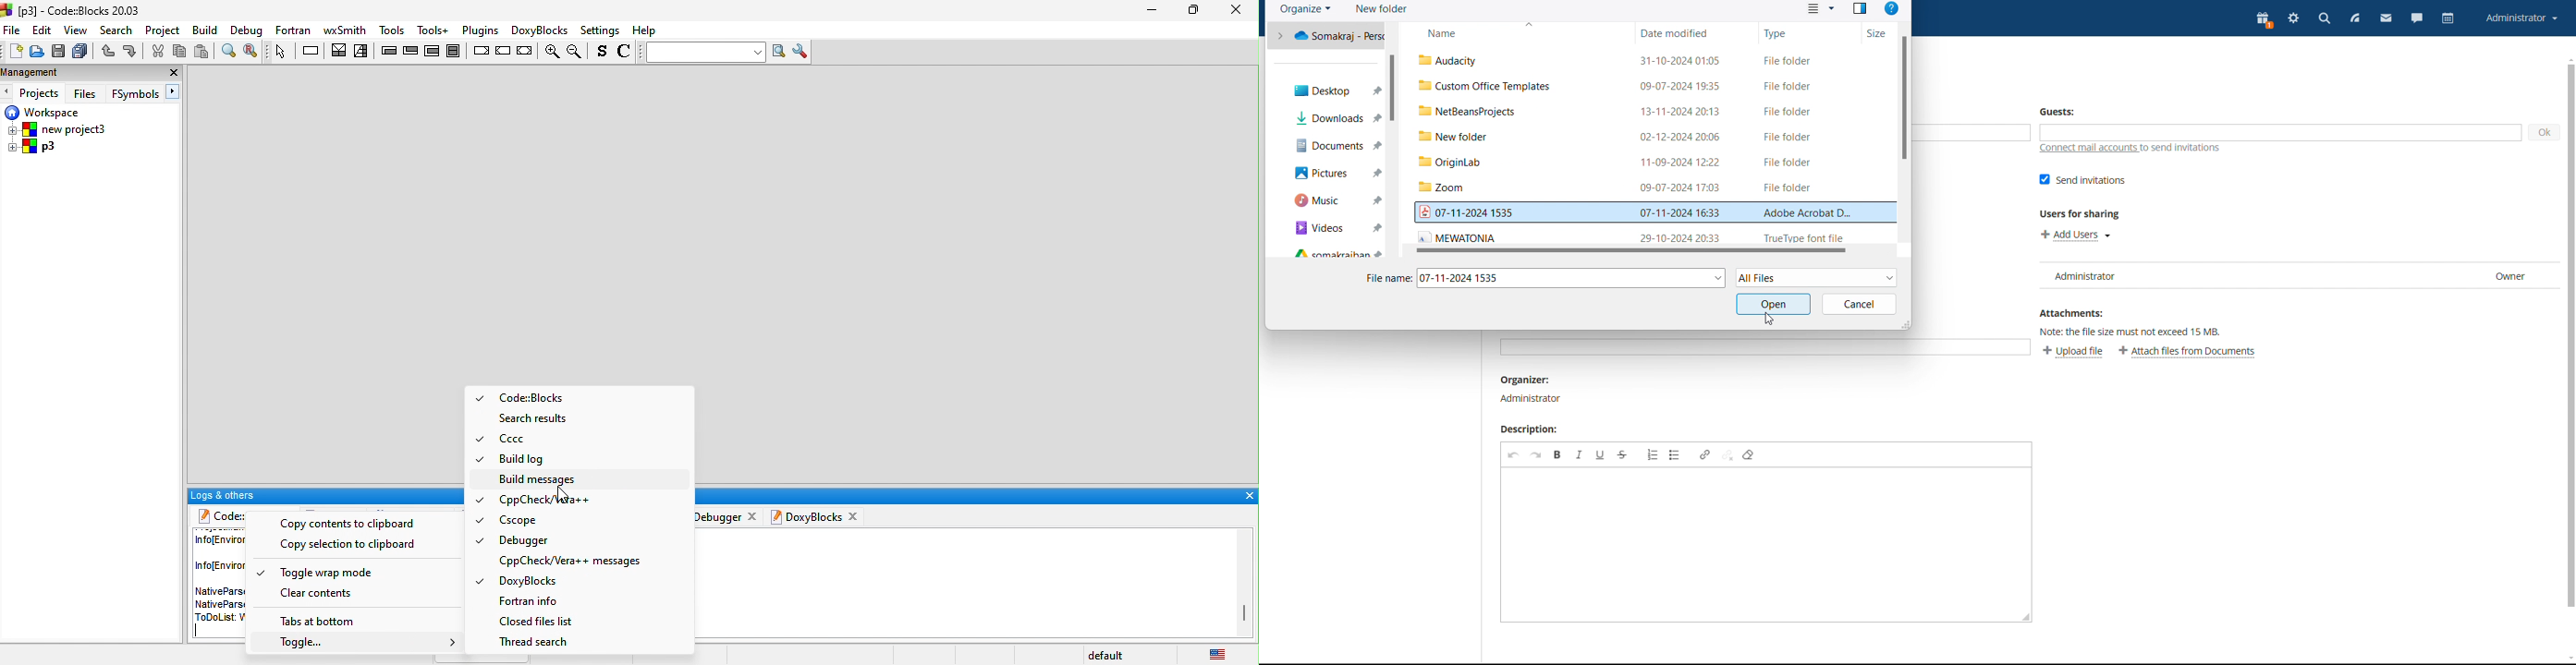  What do you see at coordinates (1513, 455) in the screenshot?
I see `undo` at bounding box center [1513, 455].